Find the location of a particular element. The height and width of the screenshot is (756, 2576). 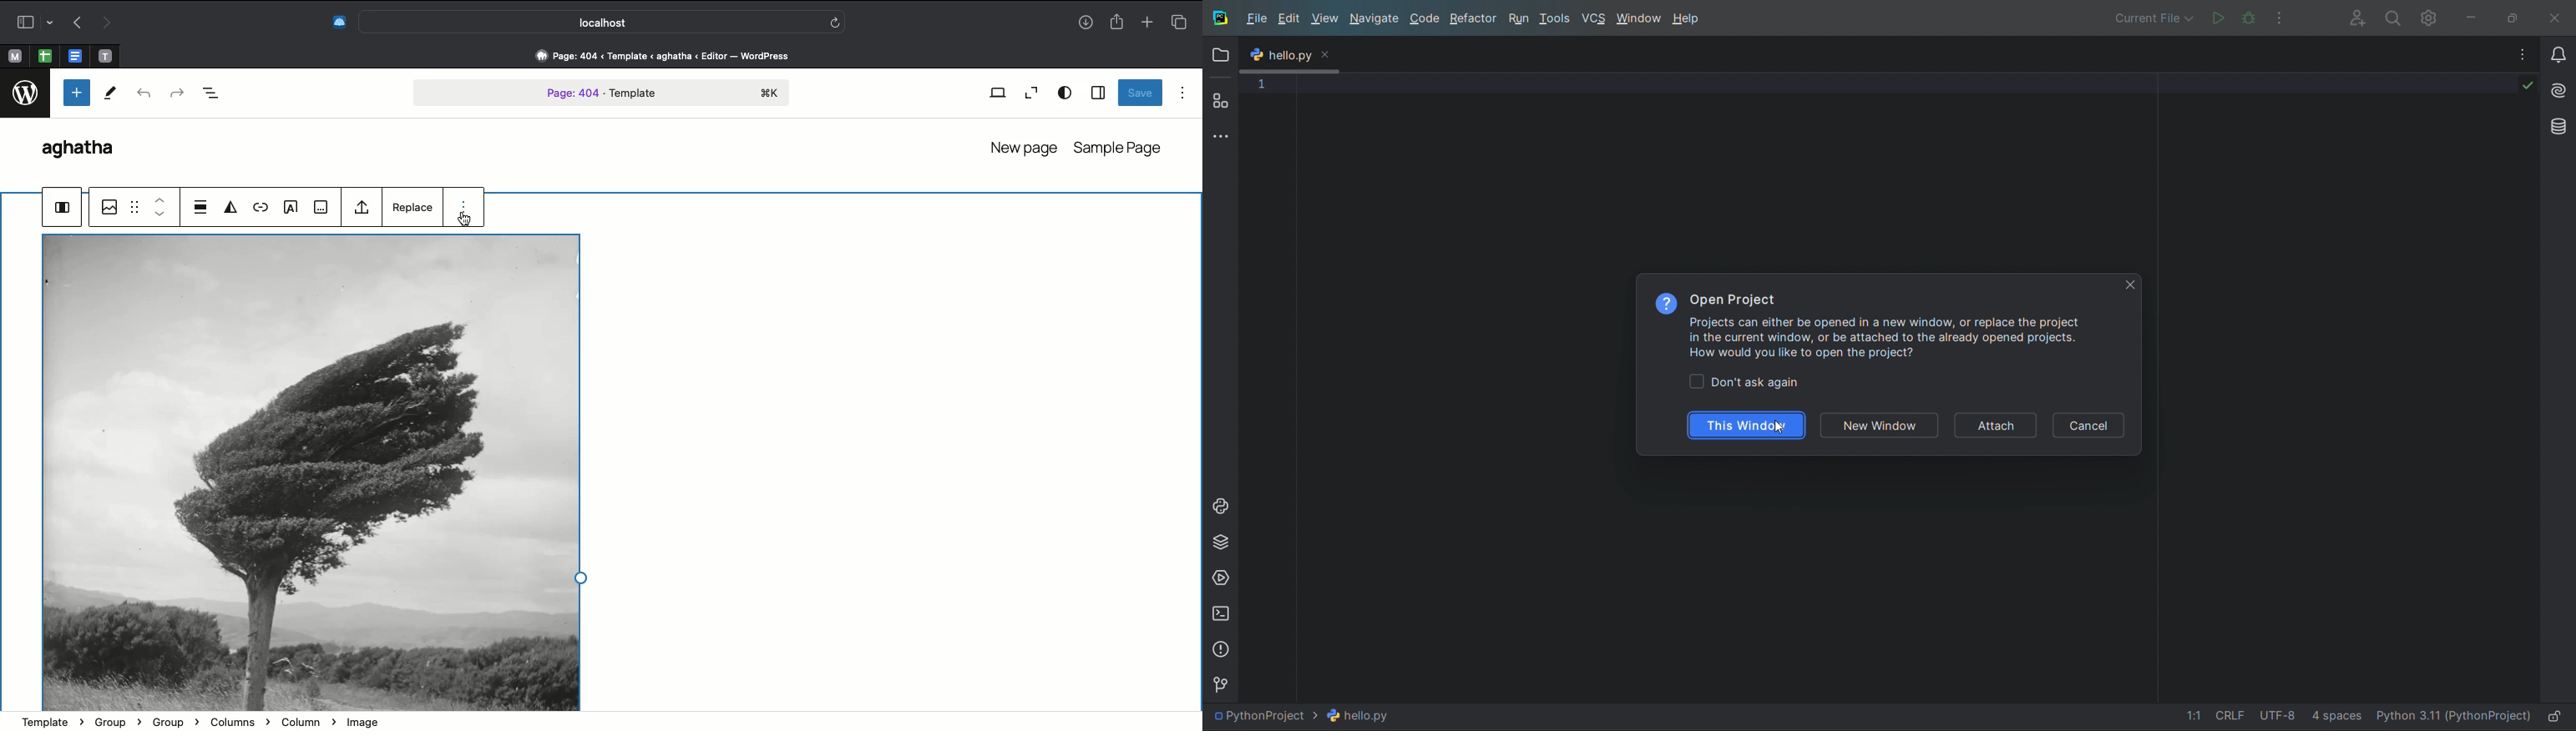

Downlaods is located at coordinates (1086, 24).